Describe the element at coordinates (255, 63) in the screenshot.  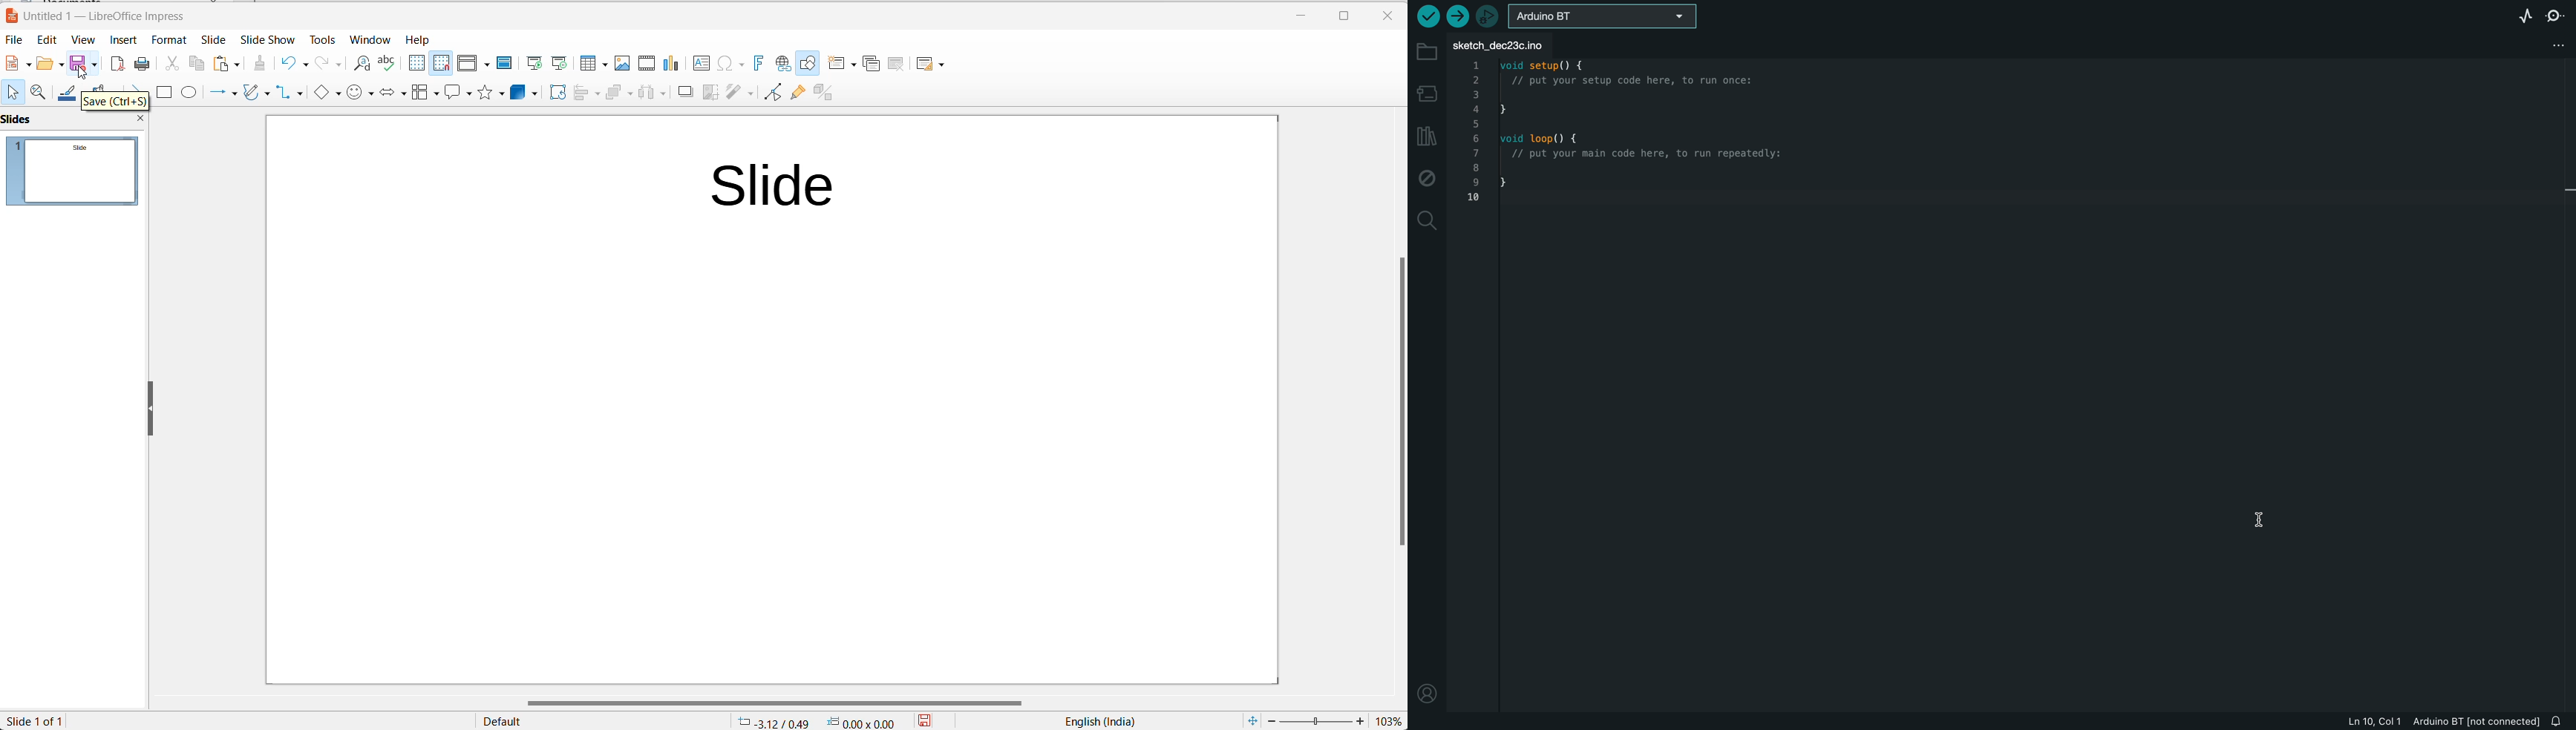
I see `Clone formatting` at that location.